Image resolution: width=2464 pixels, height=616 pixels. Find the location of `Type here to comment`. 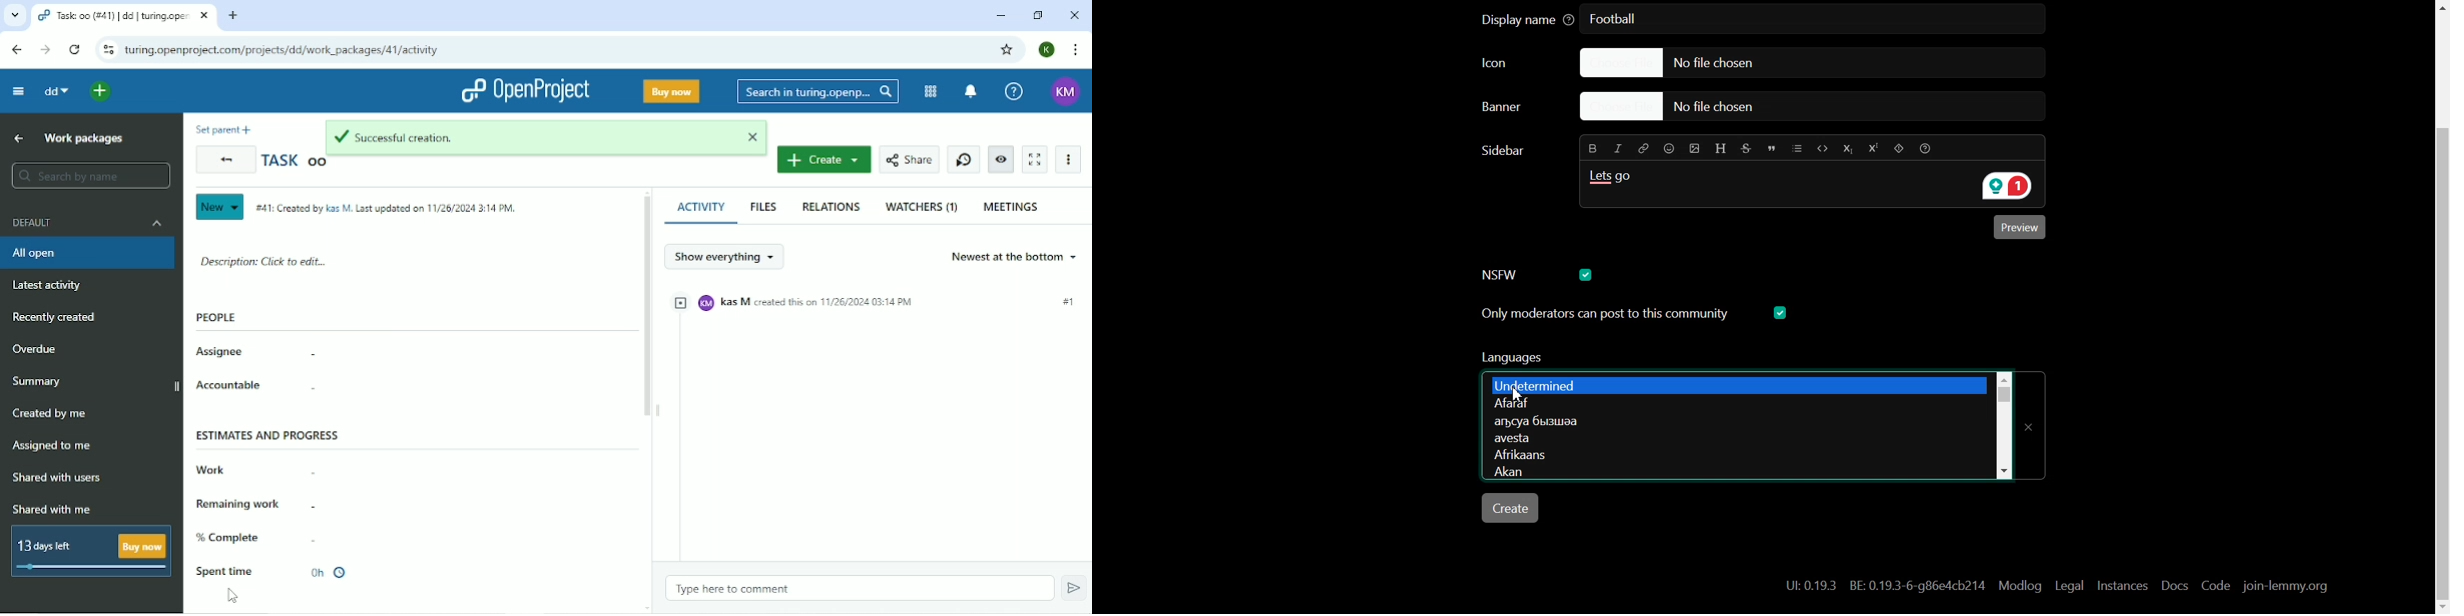

Type here to comment is located at coordinates (859, 588).